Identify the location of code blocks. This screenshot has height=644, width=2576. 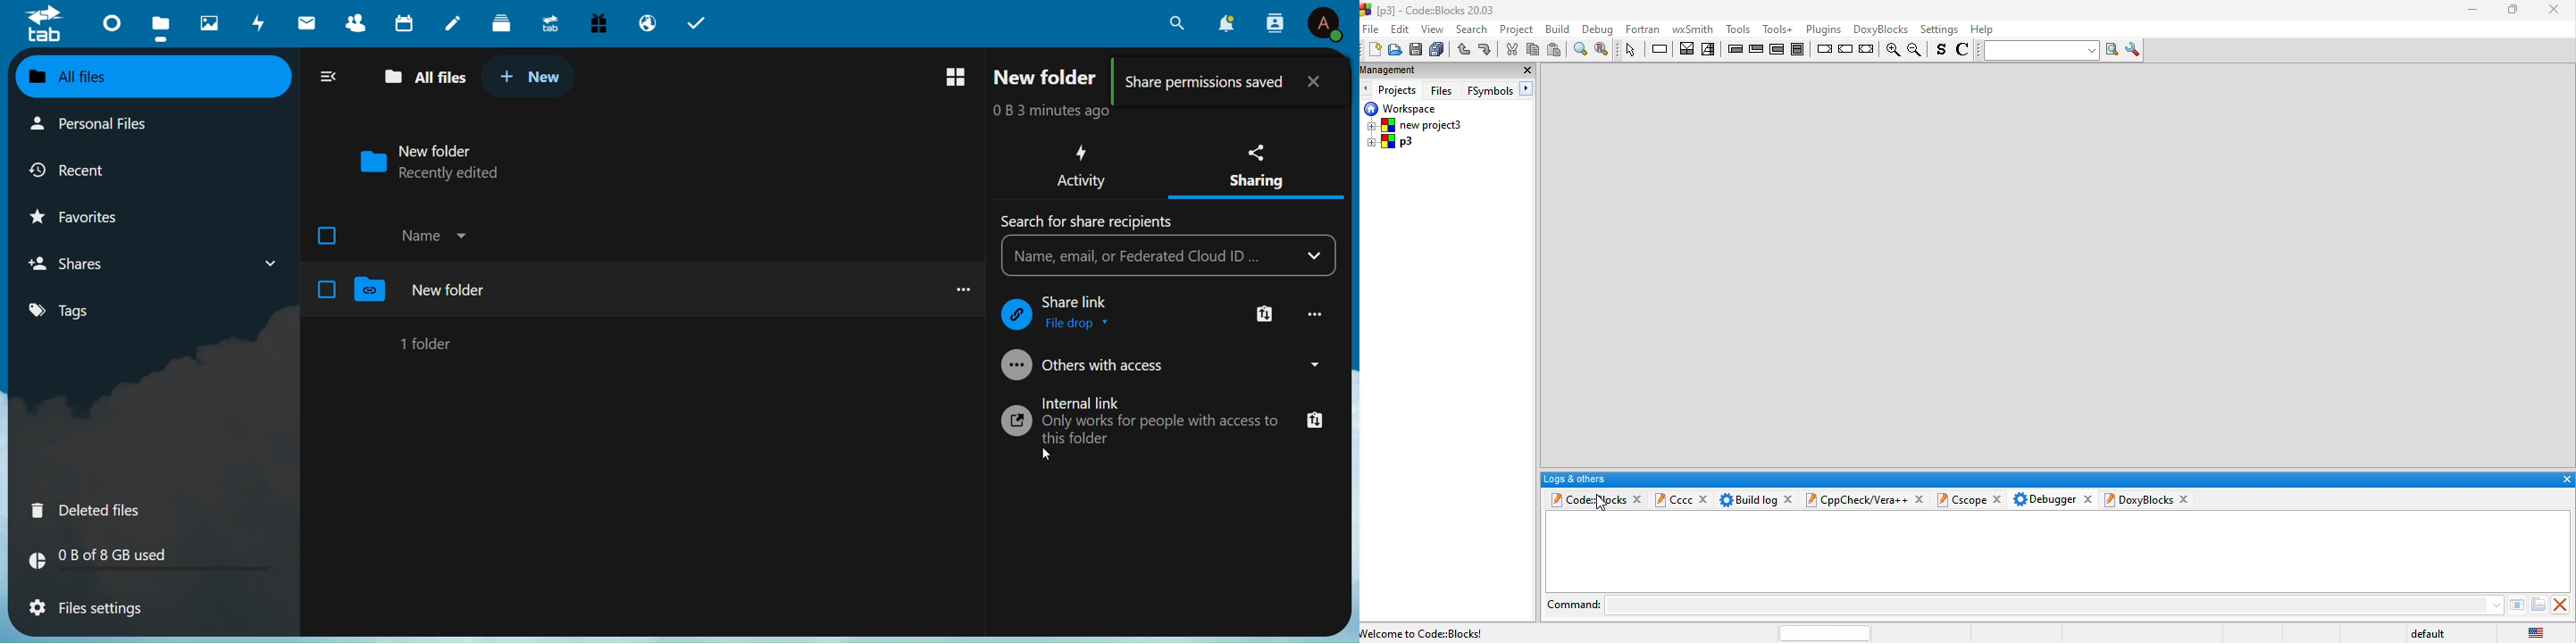
(1585, 499).